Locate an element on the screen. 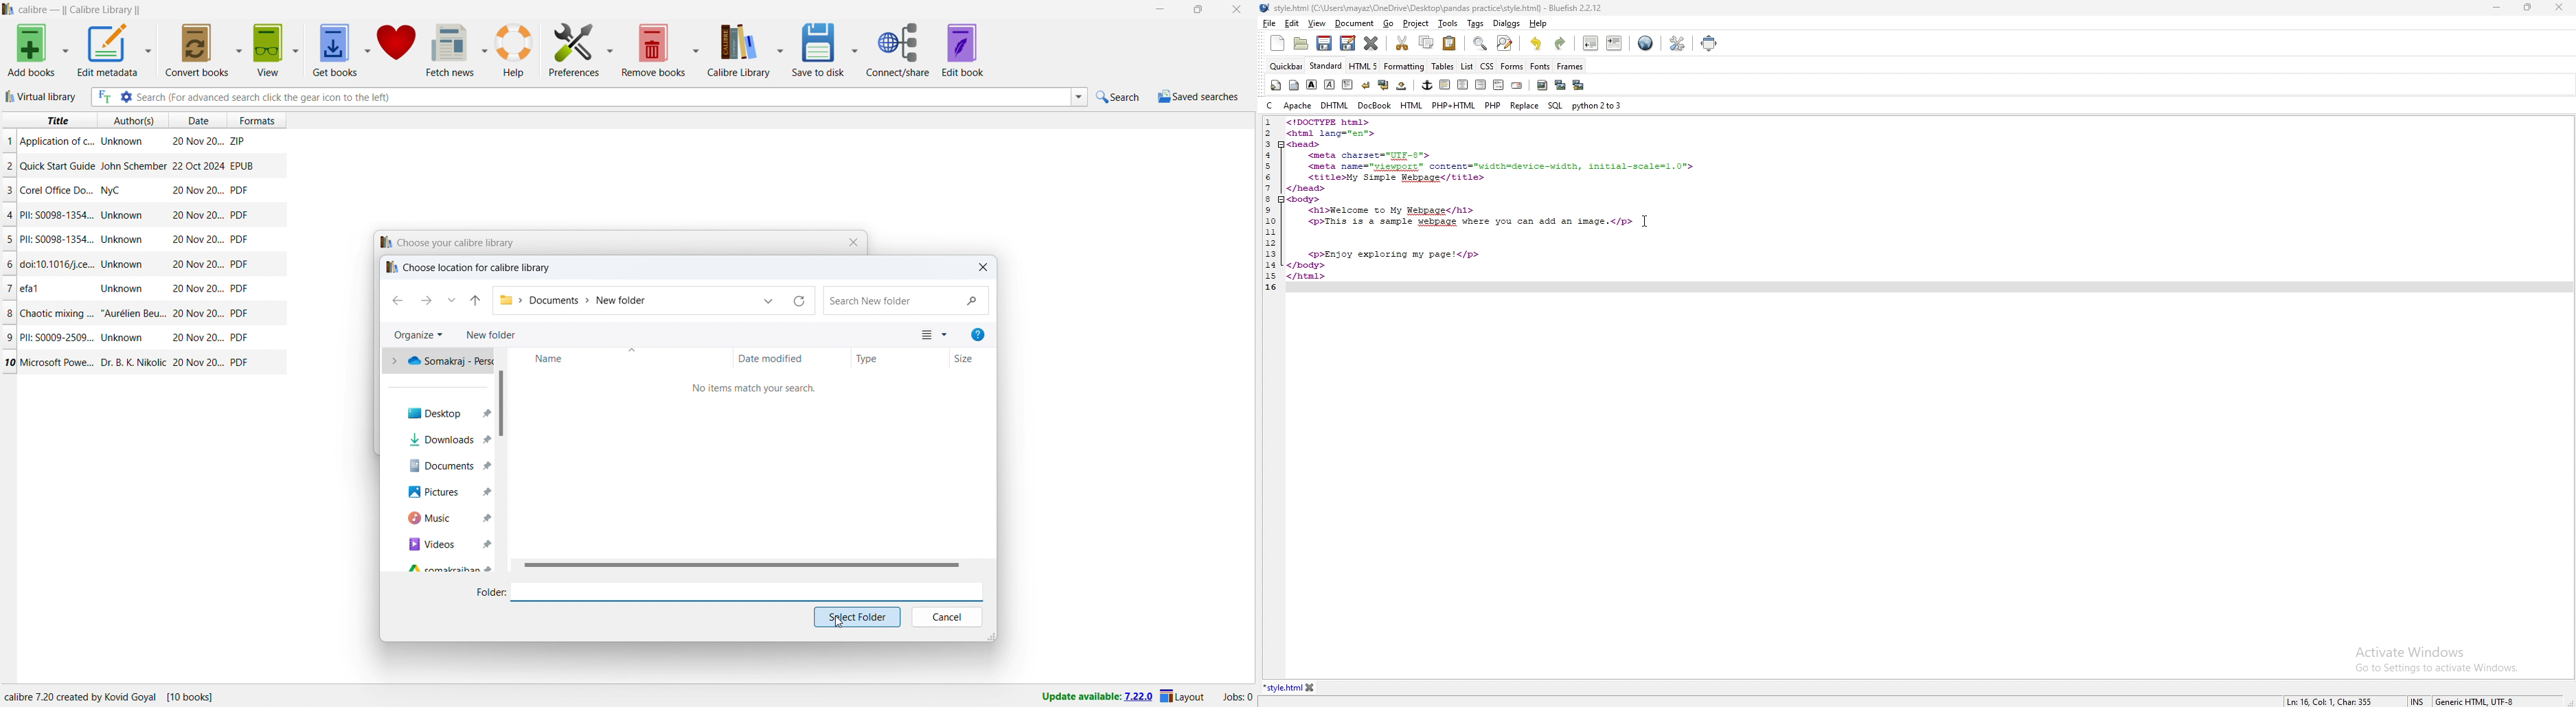  select folder is located at coordinates (857, 617).